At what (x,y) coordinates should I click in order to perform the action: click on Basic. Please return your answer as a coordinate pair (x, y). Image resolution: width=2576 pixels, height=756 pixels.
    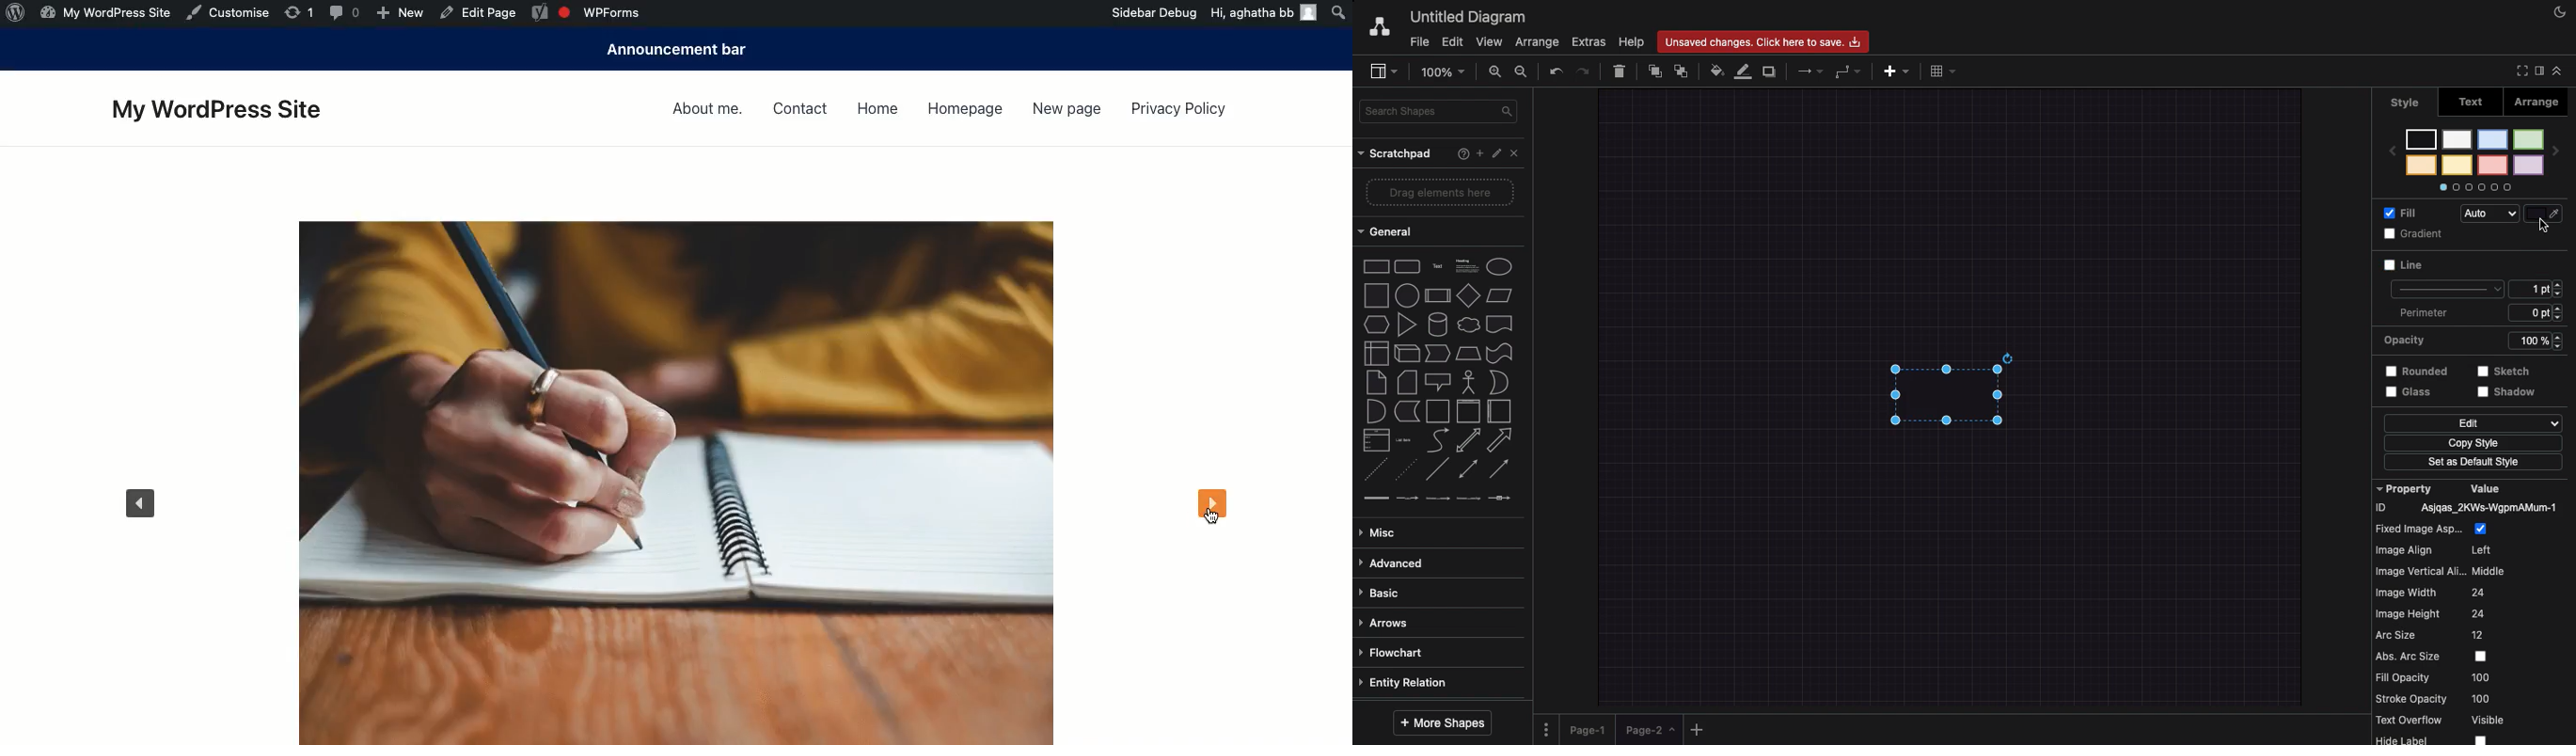
    Looking at the image, I should click on (1384, 589).